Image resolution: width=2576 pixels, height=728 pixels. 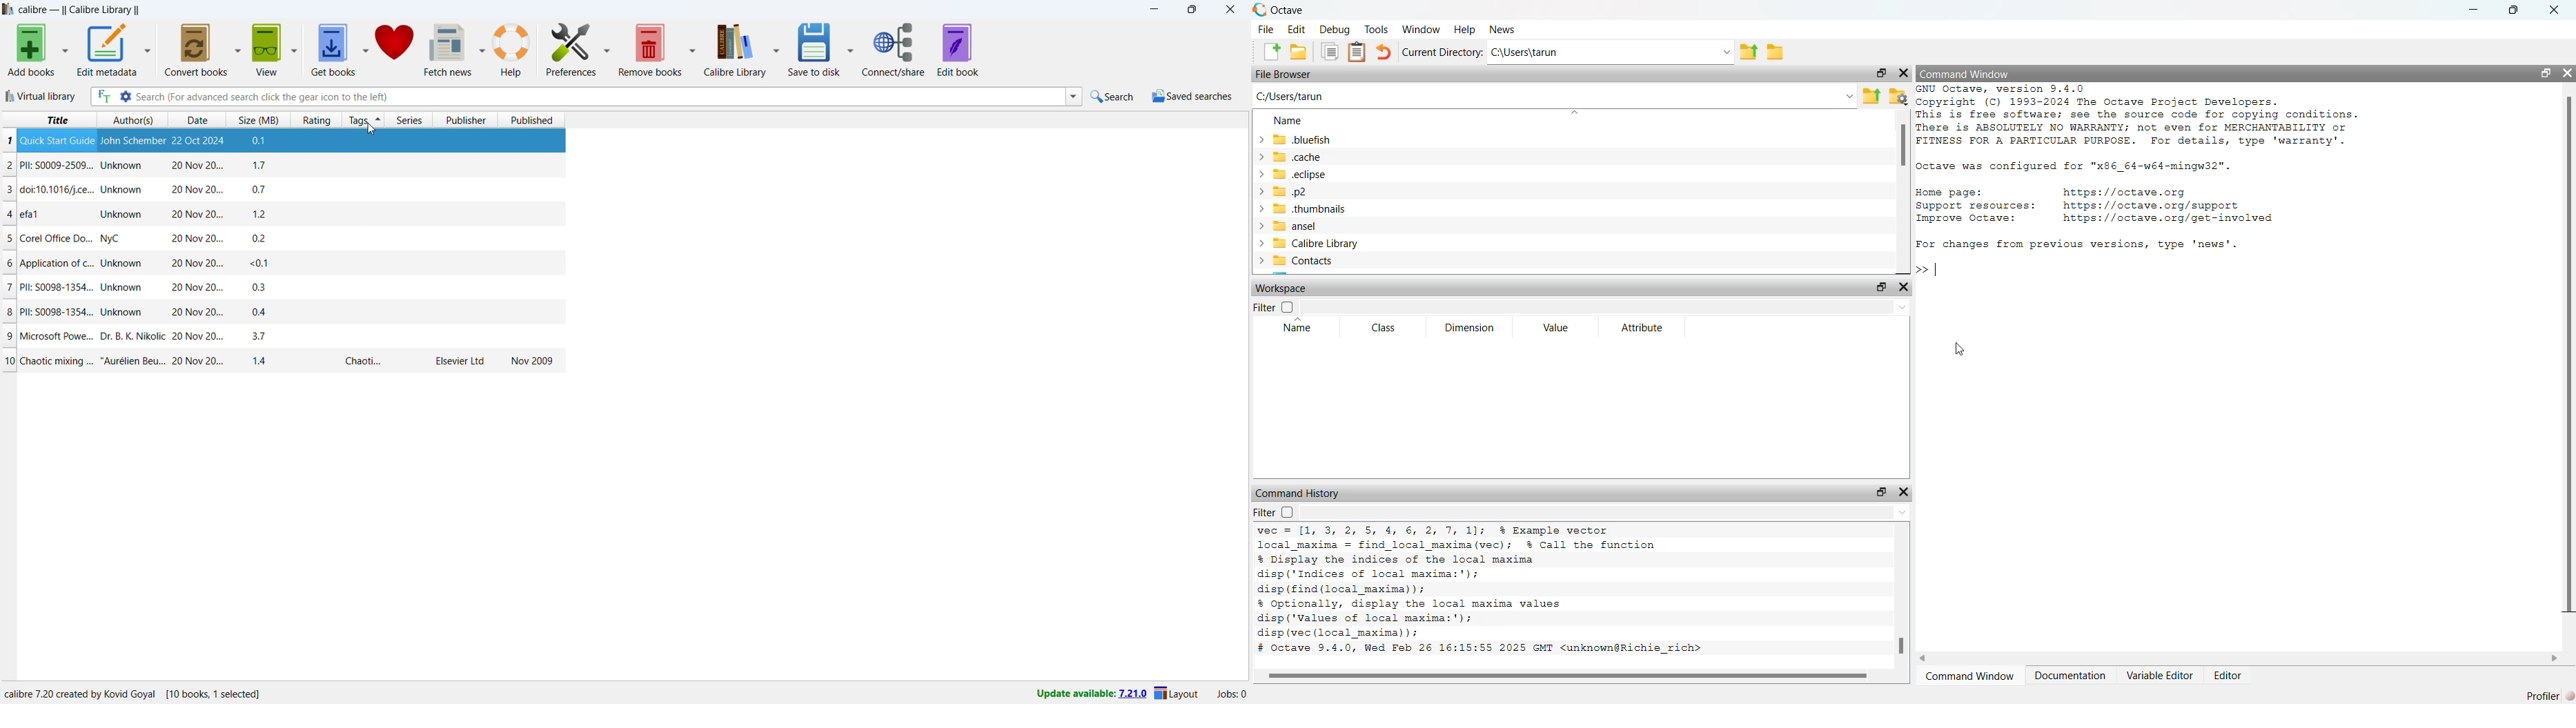 I want to click on preferences options, so click(x=606, y=48).